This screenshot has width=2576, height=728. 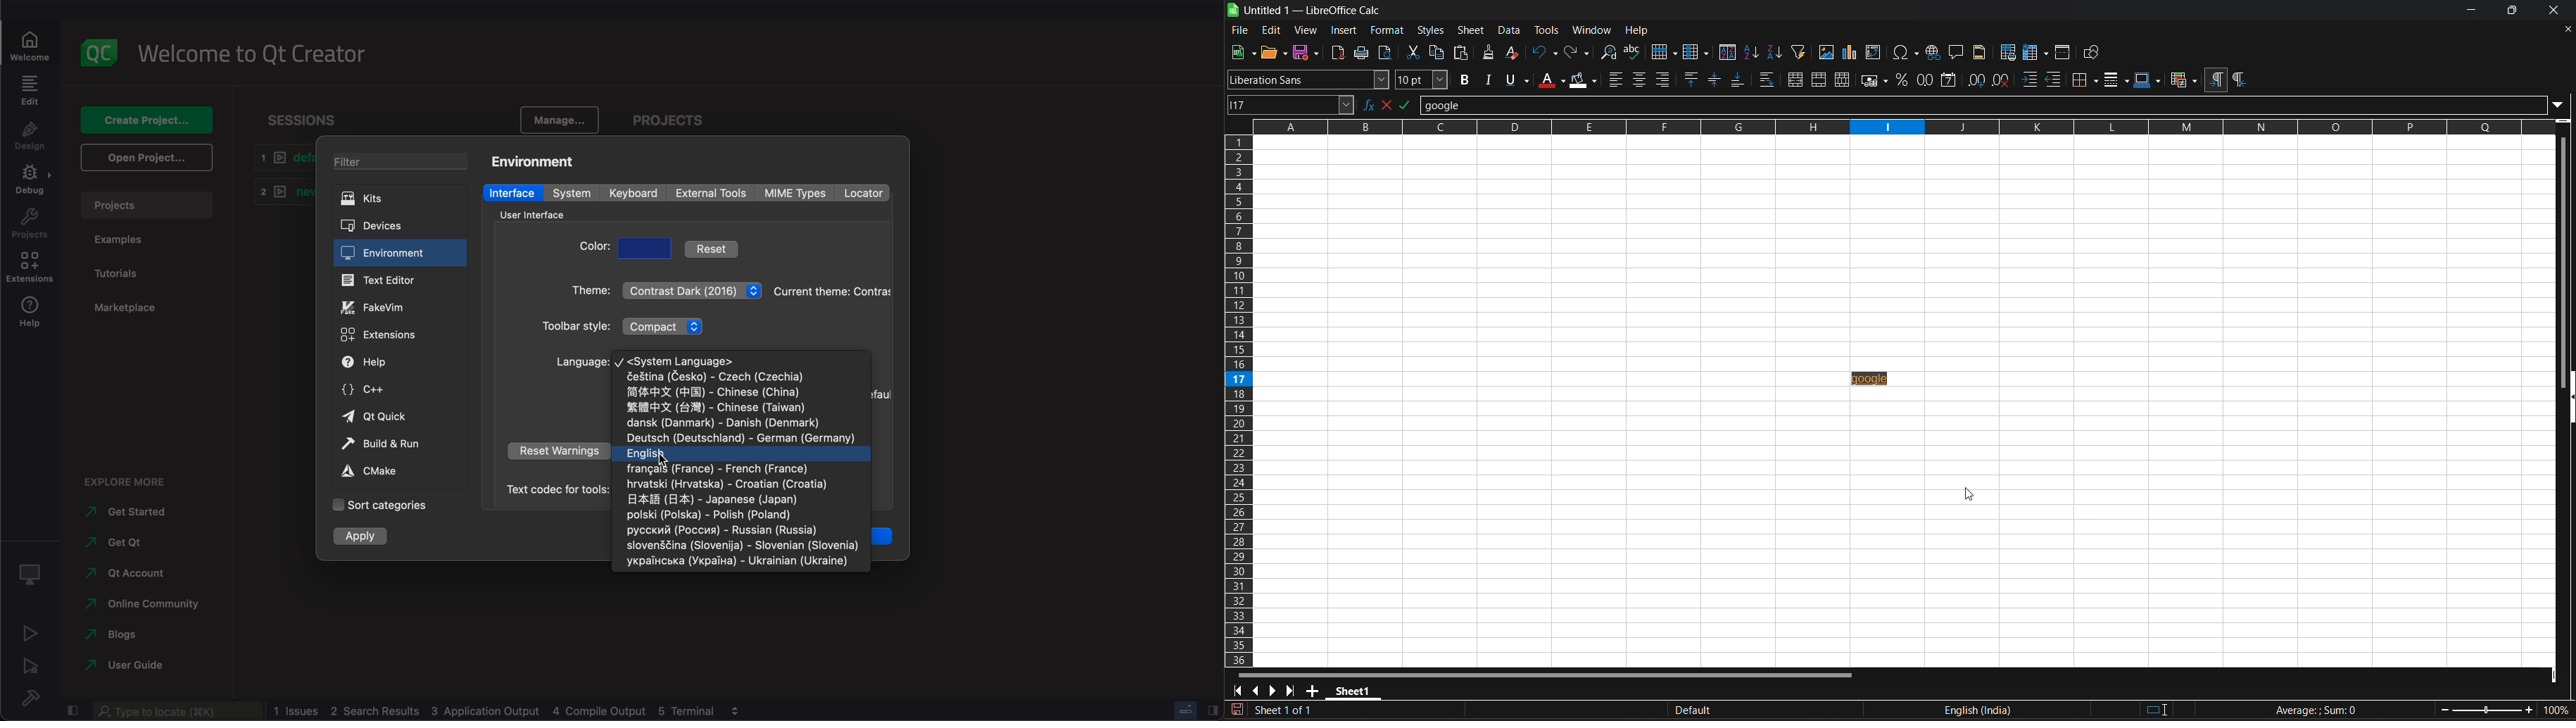 I want to click on environment, so click(x=400, y=253).